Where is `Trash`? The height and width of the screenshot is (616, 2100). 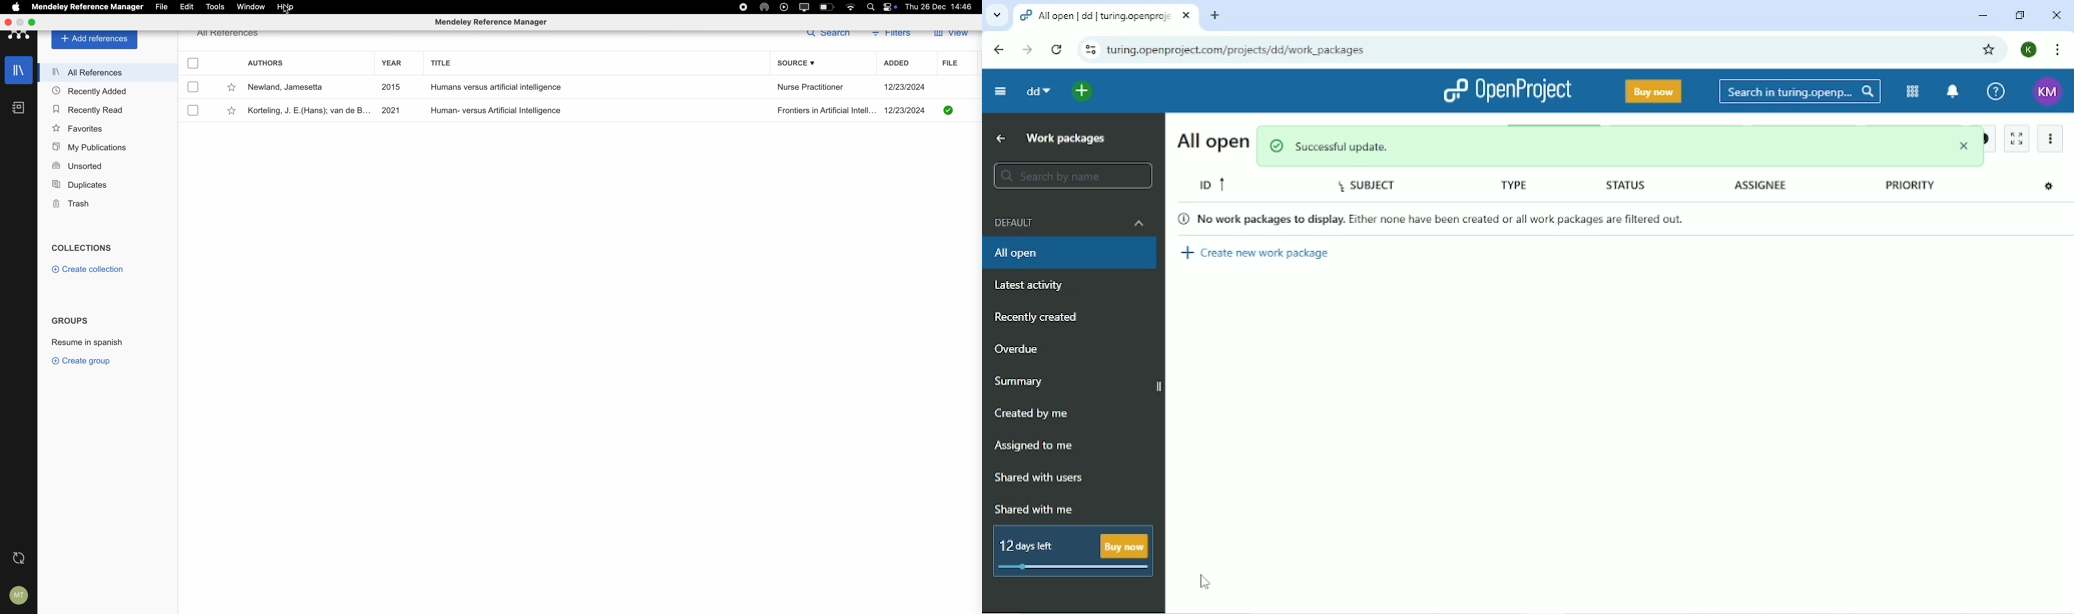
Trash is located at coordinates (72, 203).